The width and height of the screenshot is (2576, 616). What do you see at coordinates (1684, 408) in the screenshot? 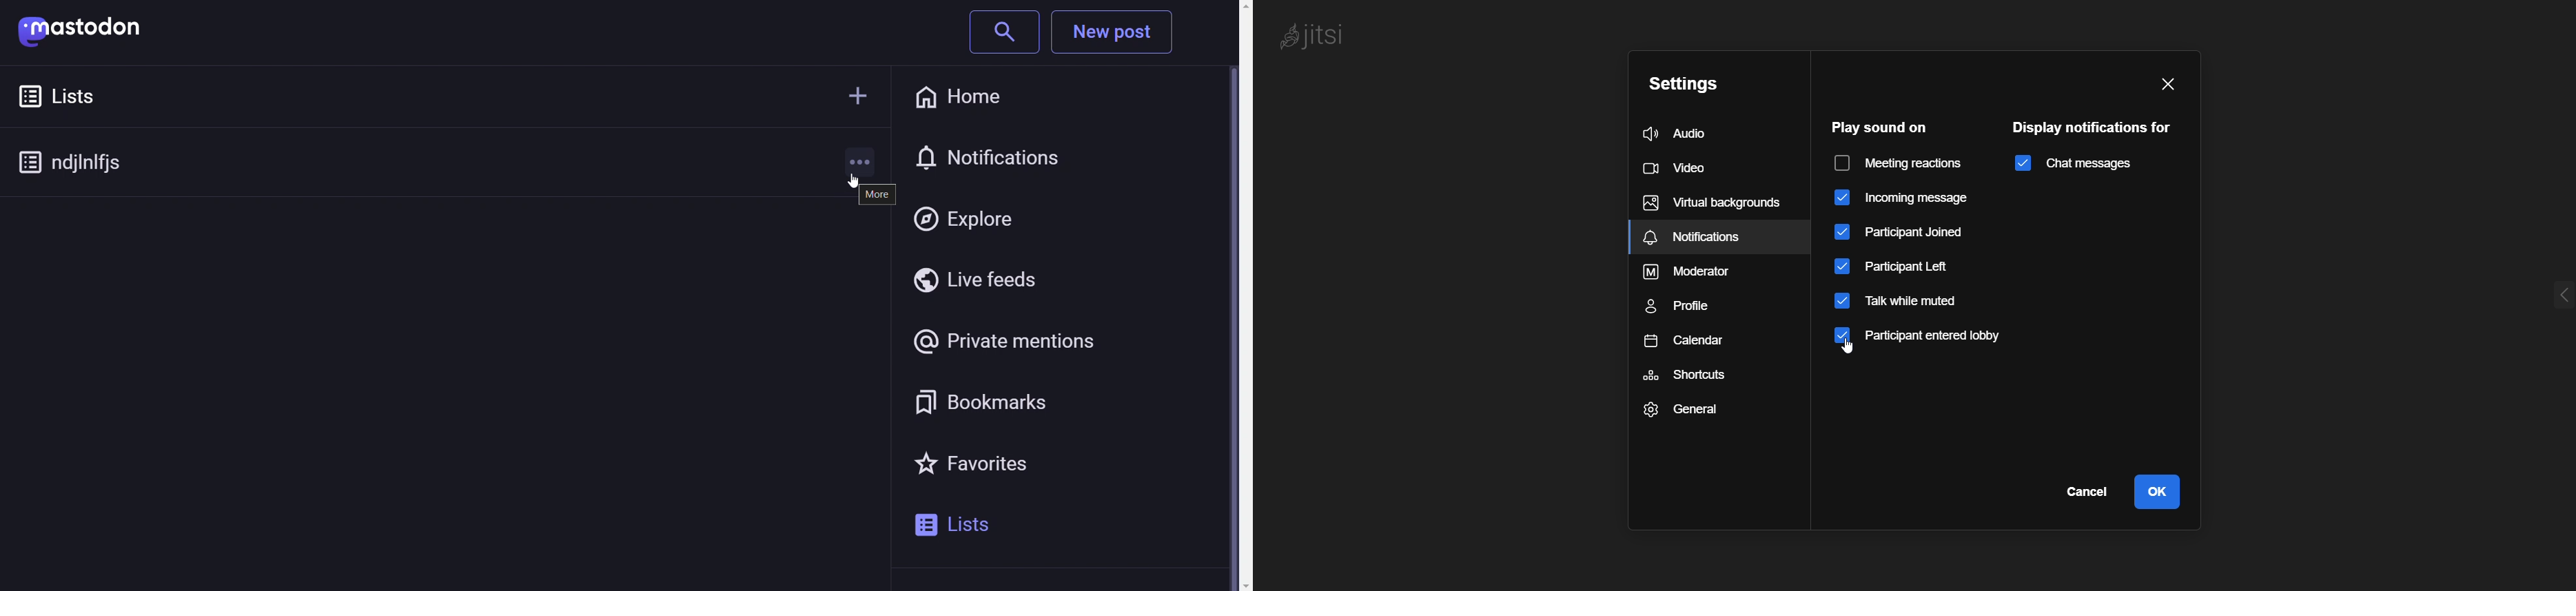
I see `General` at bounding box center [1684, 408].